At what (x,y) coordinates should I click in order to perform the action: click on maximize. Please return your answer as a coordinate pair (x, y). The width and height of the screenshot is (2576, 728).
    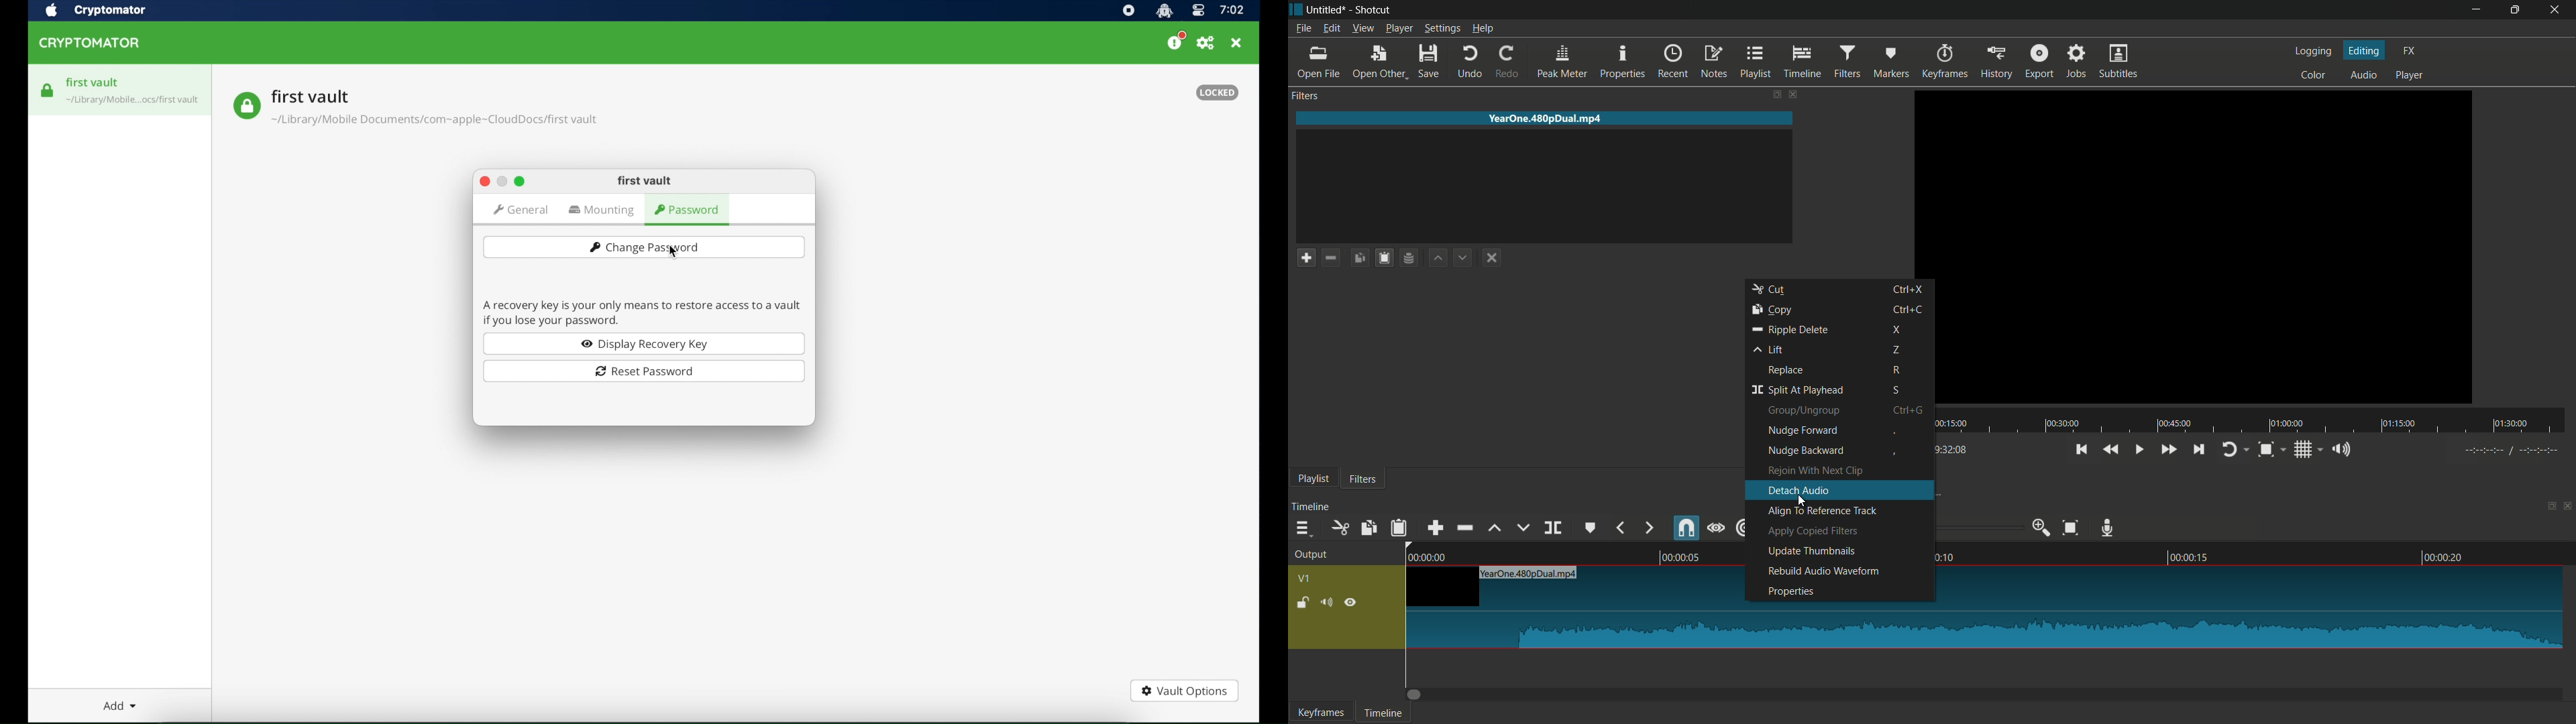
    Looking at the image, I should click on (2515, 9).